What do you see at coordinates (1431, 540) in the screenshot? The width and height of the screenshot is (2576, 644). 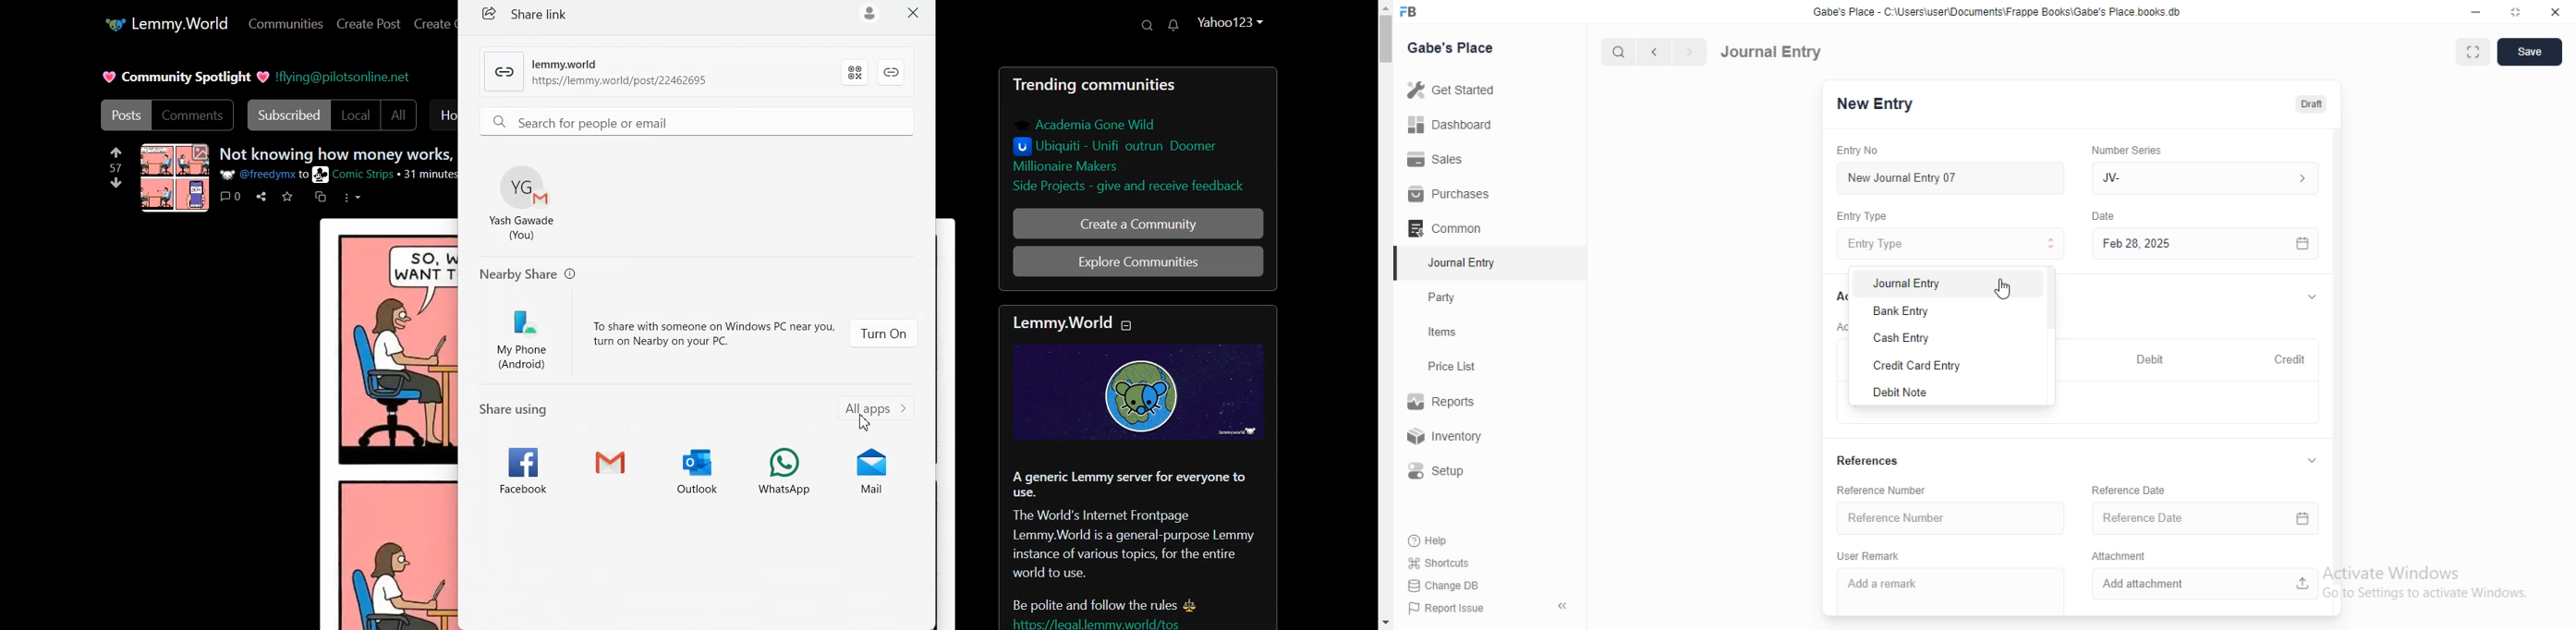 I see `Help` at bounding box center [1431, 540].